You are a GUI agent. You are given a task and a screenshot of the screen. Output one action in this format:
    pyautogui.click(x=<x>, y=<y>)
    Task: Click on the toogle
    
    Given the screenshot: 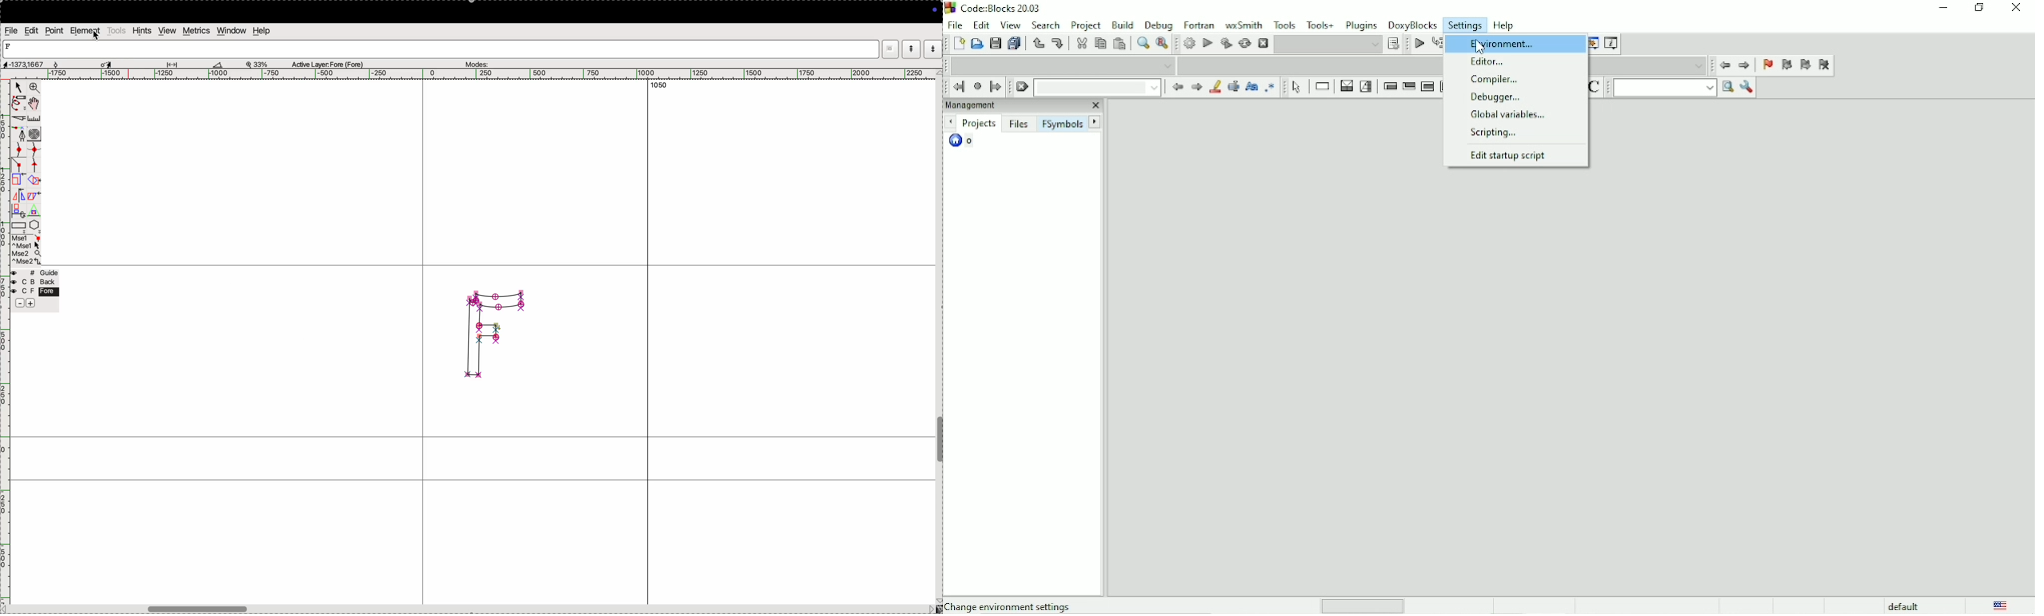 What is the action you would take?
    pyautogui.click(x=939, y=442)
    